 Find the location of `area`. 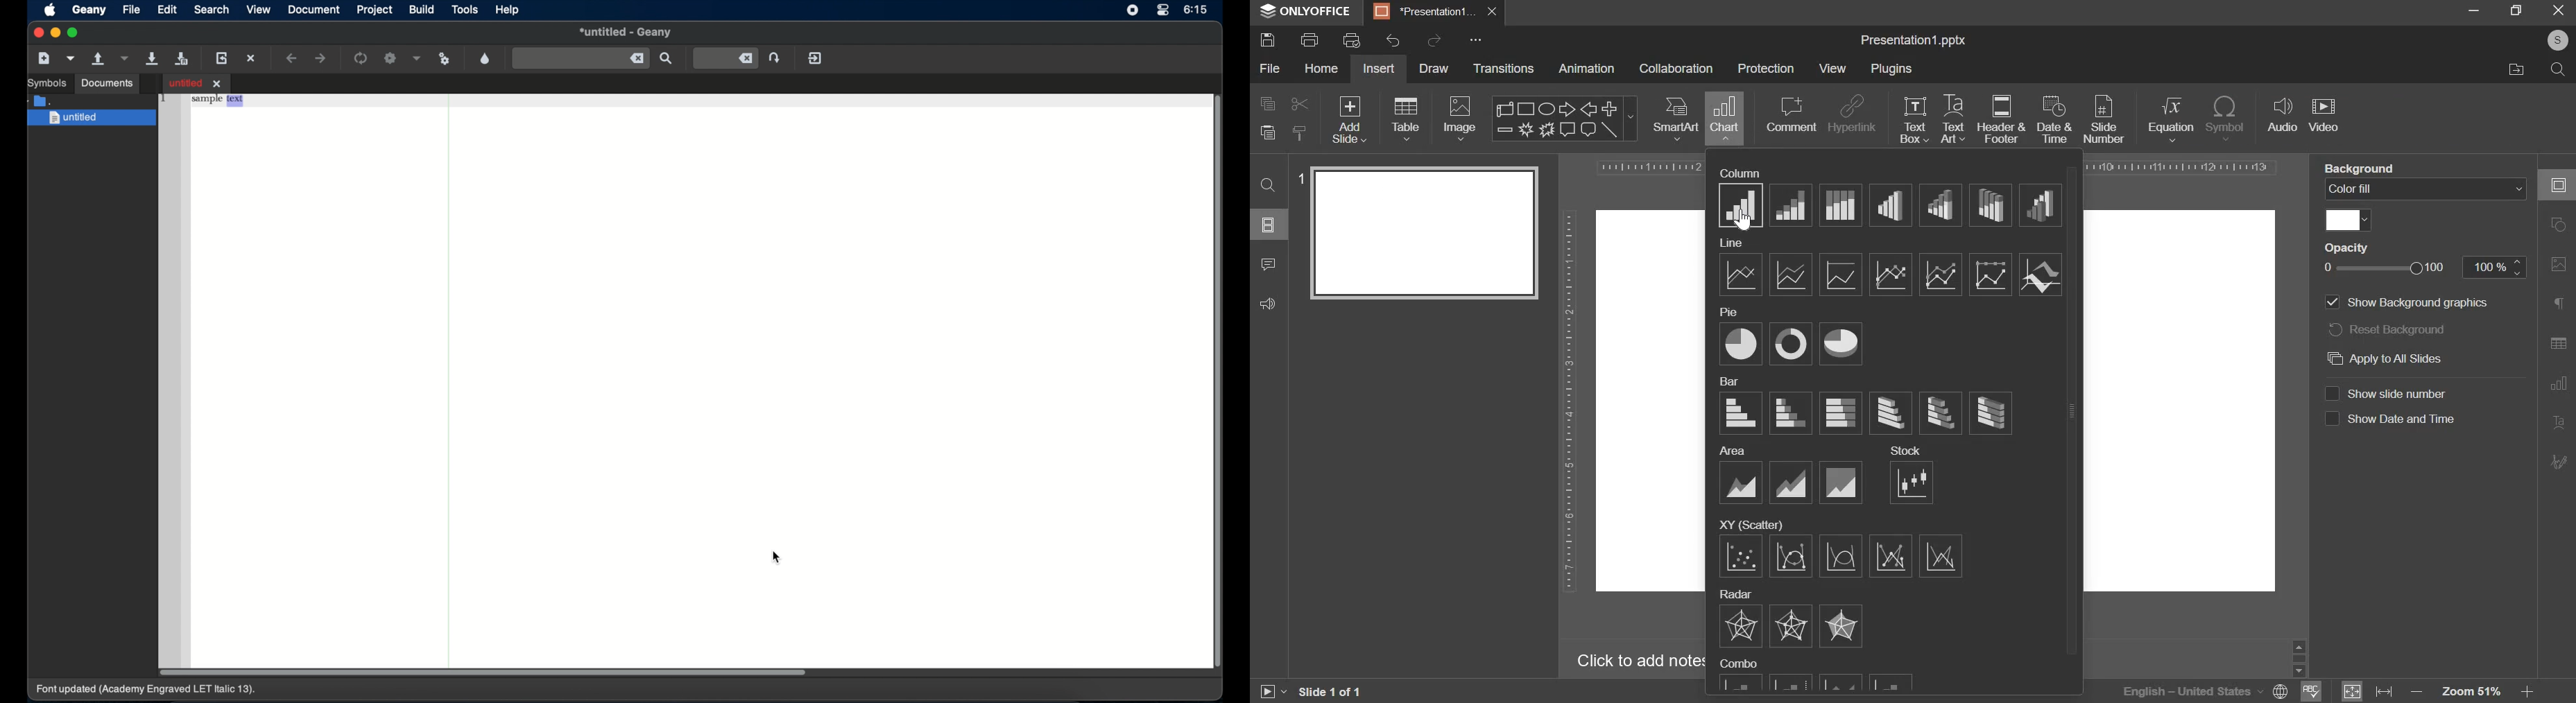

area is located at coordinates (1733, 452).